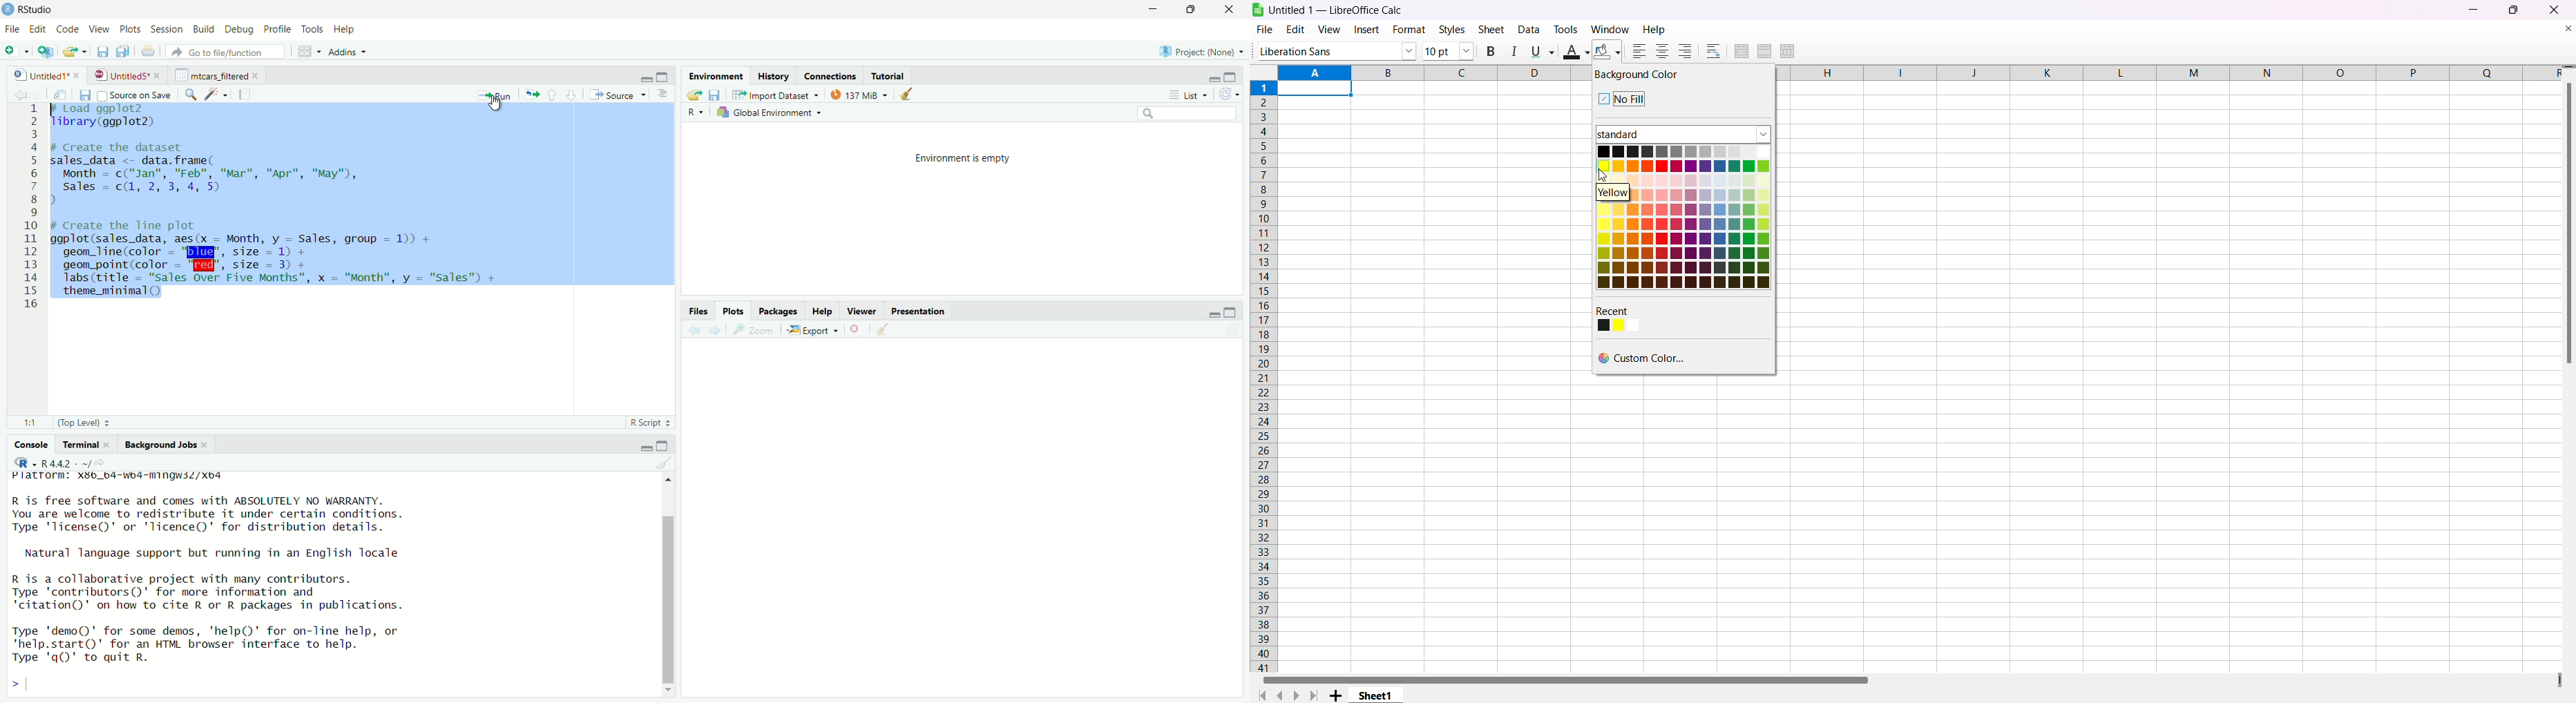 The height and width of the screenshot is (728, 2576). Describe the element at coordinates (696, 113) in the screenshot. I see `R` at that location.